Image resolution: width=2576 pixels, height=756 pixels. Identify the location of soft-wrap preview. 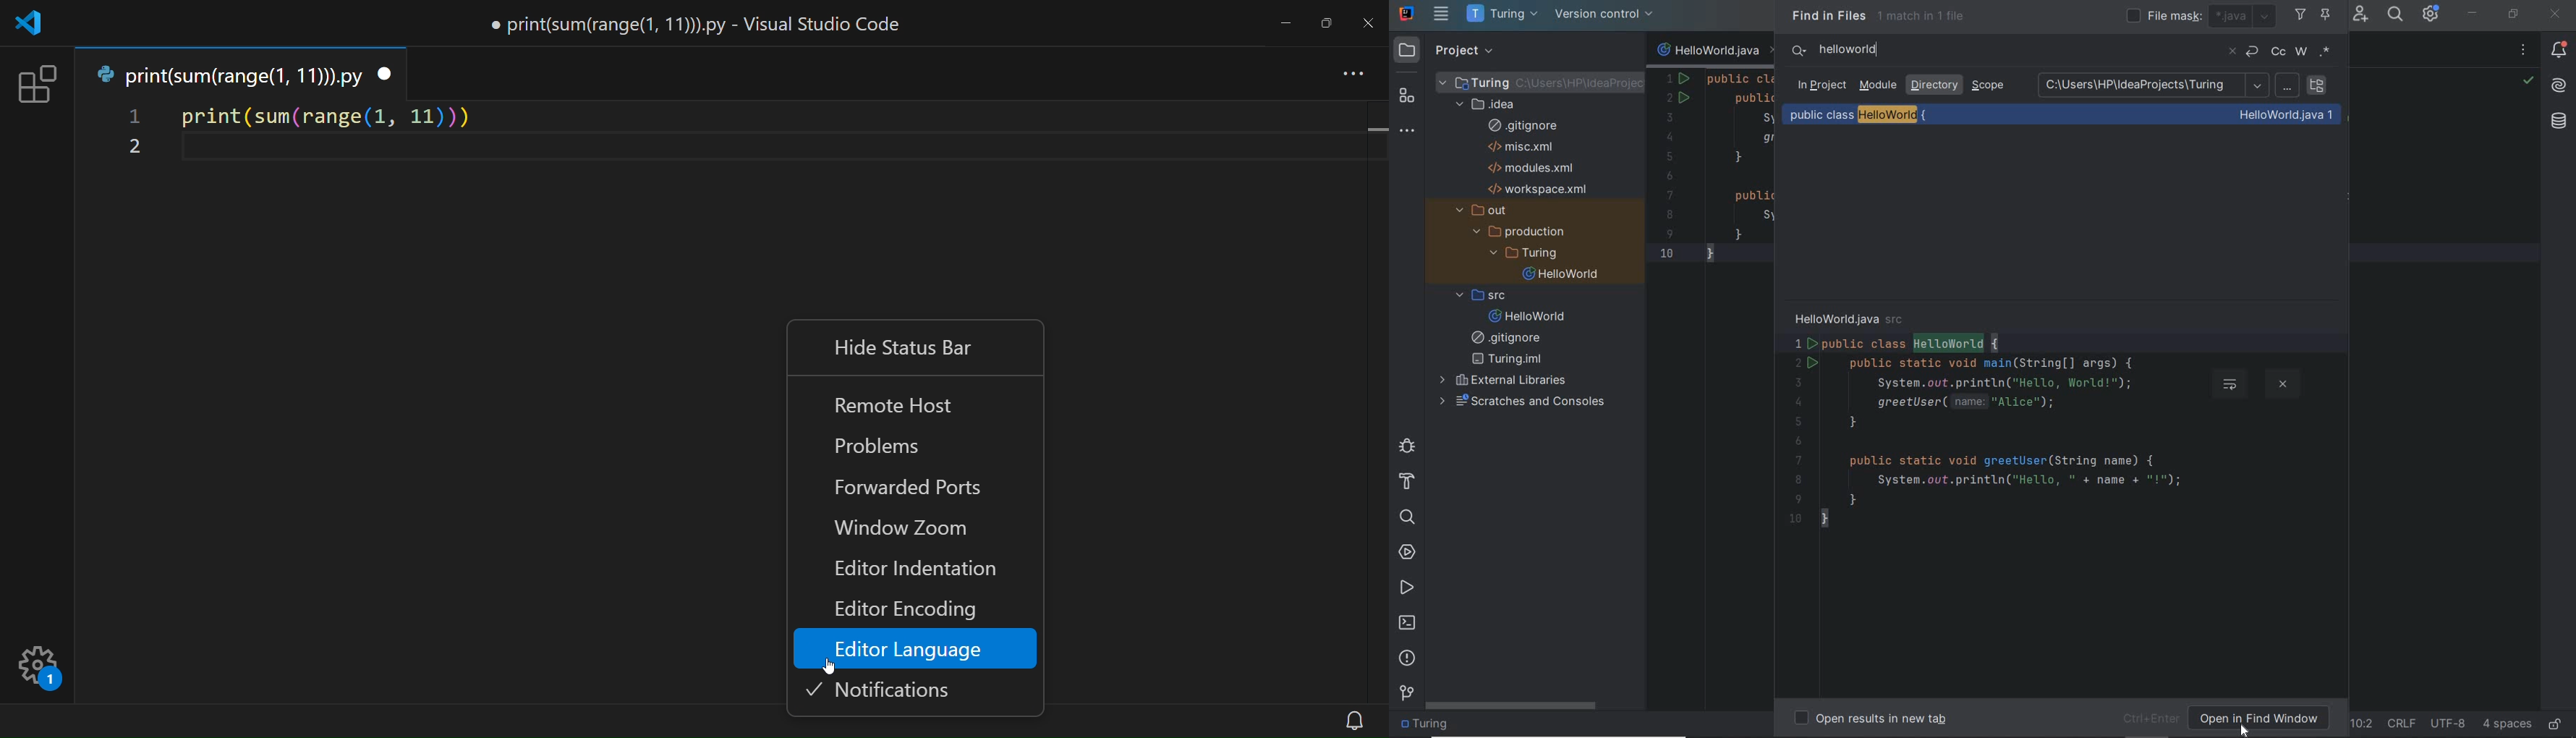
(2230, 384).